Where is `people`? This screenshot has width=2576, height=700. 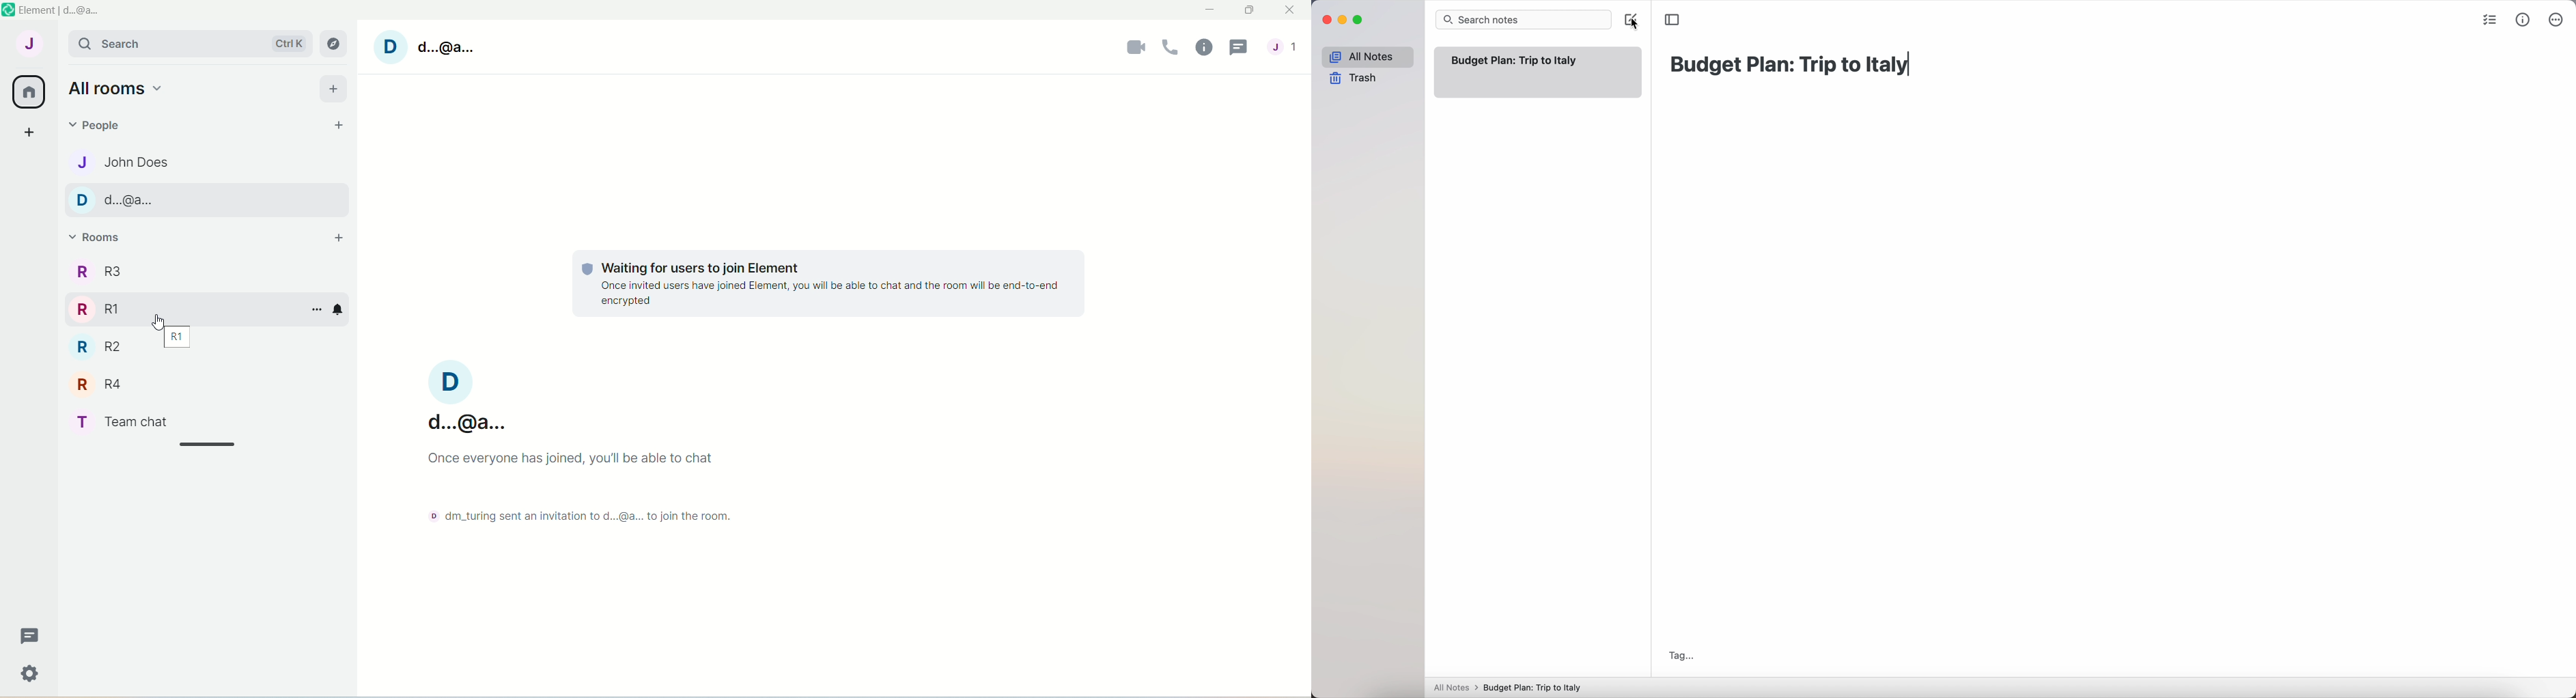
people is located at coordinates (93, 124).